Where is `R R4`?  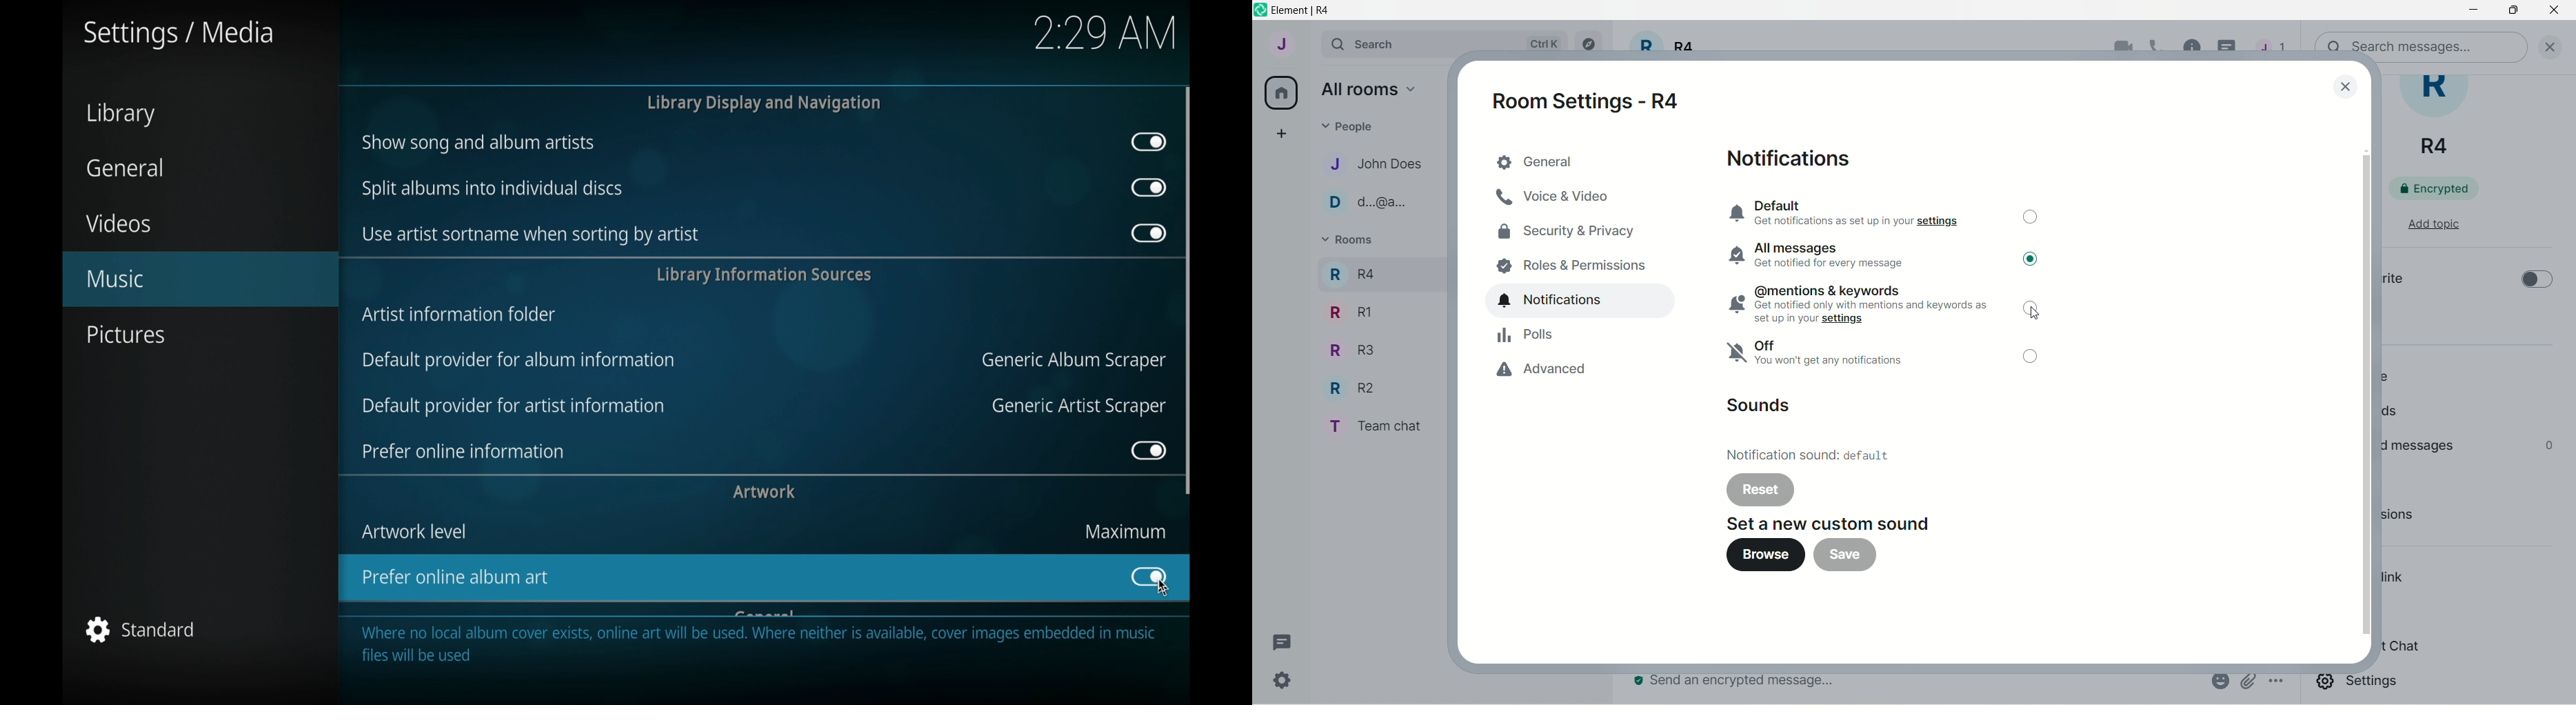 R R4 is located at coordinates (1351, 272).